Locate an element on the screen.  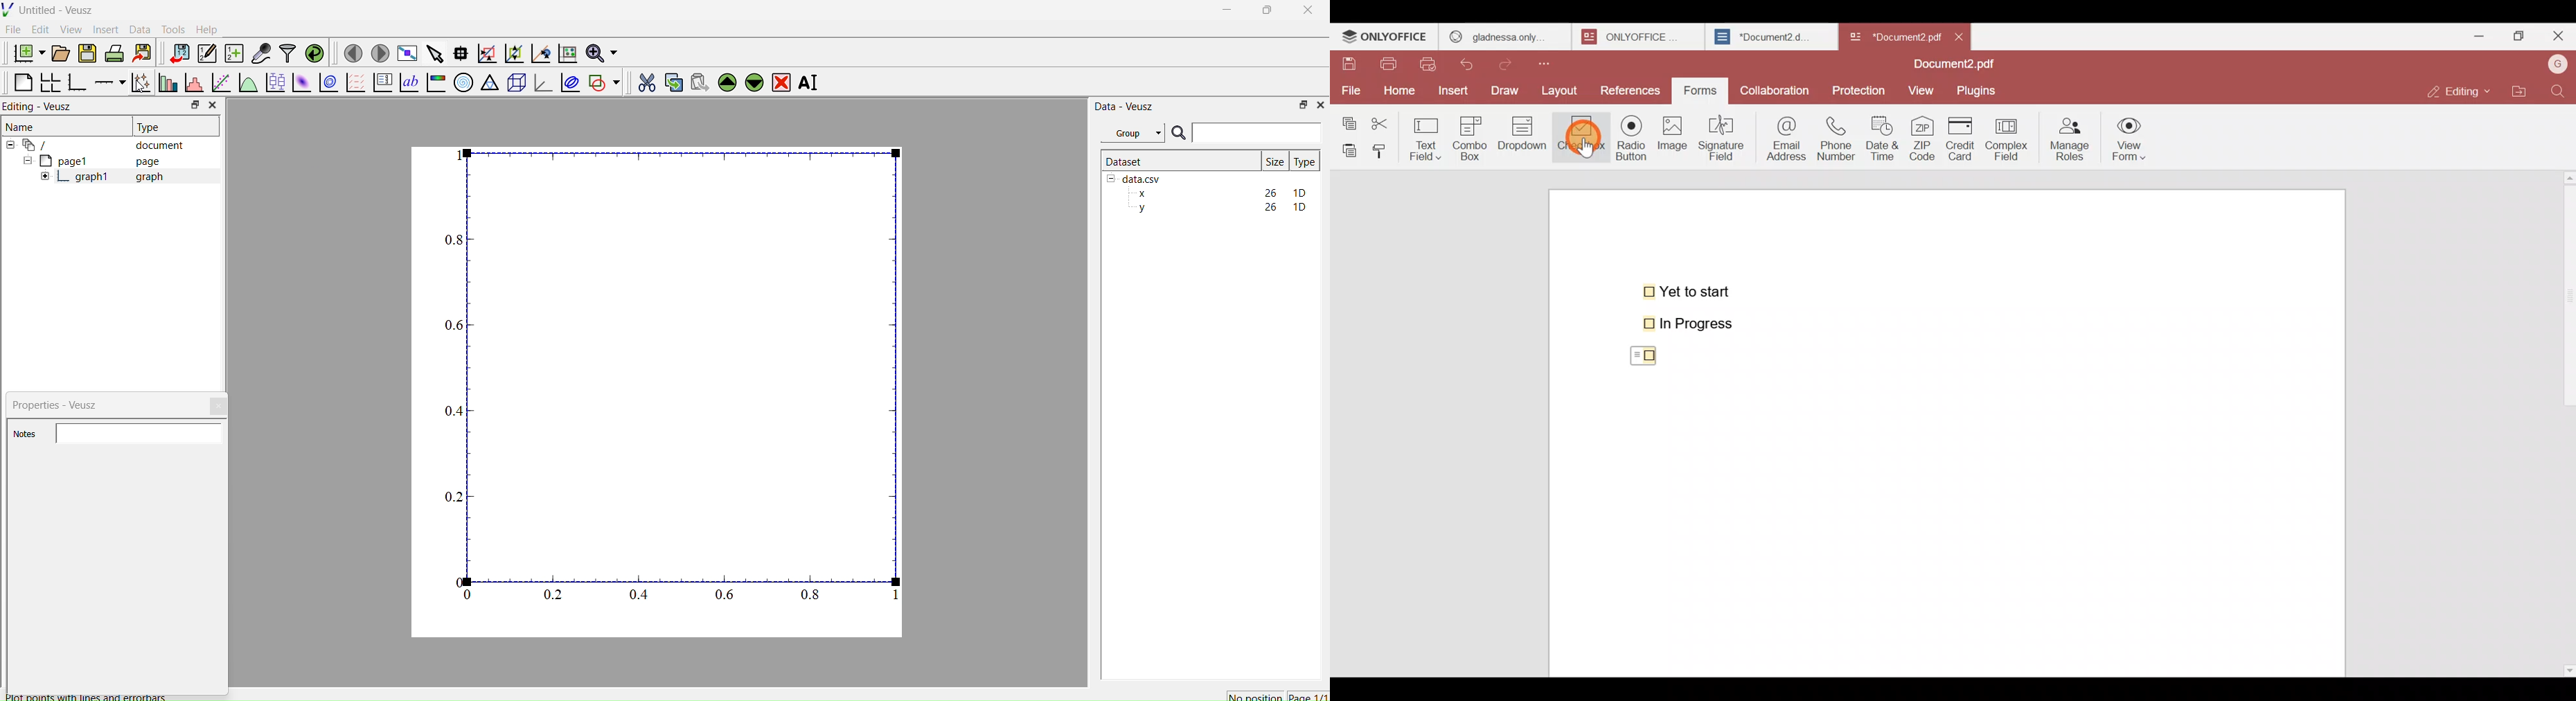
Editing - Veusz is located at coordinates (42, 106).